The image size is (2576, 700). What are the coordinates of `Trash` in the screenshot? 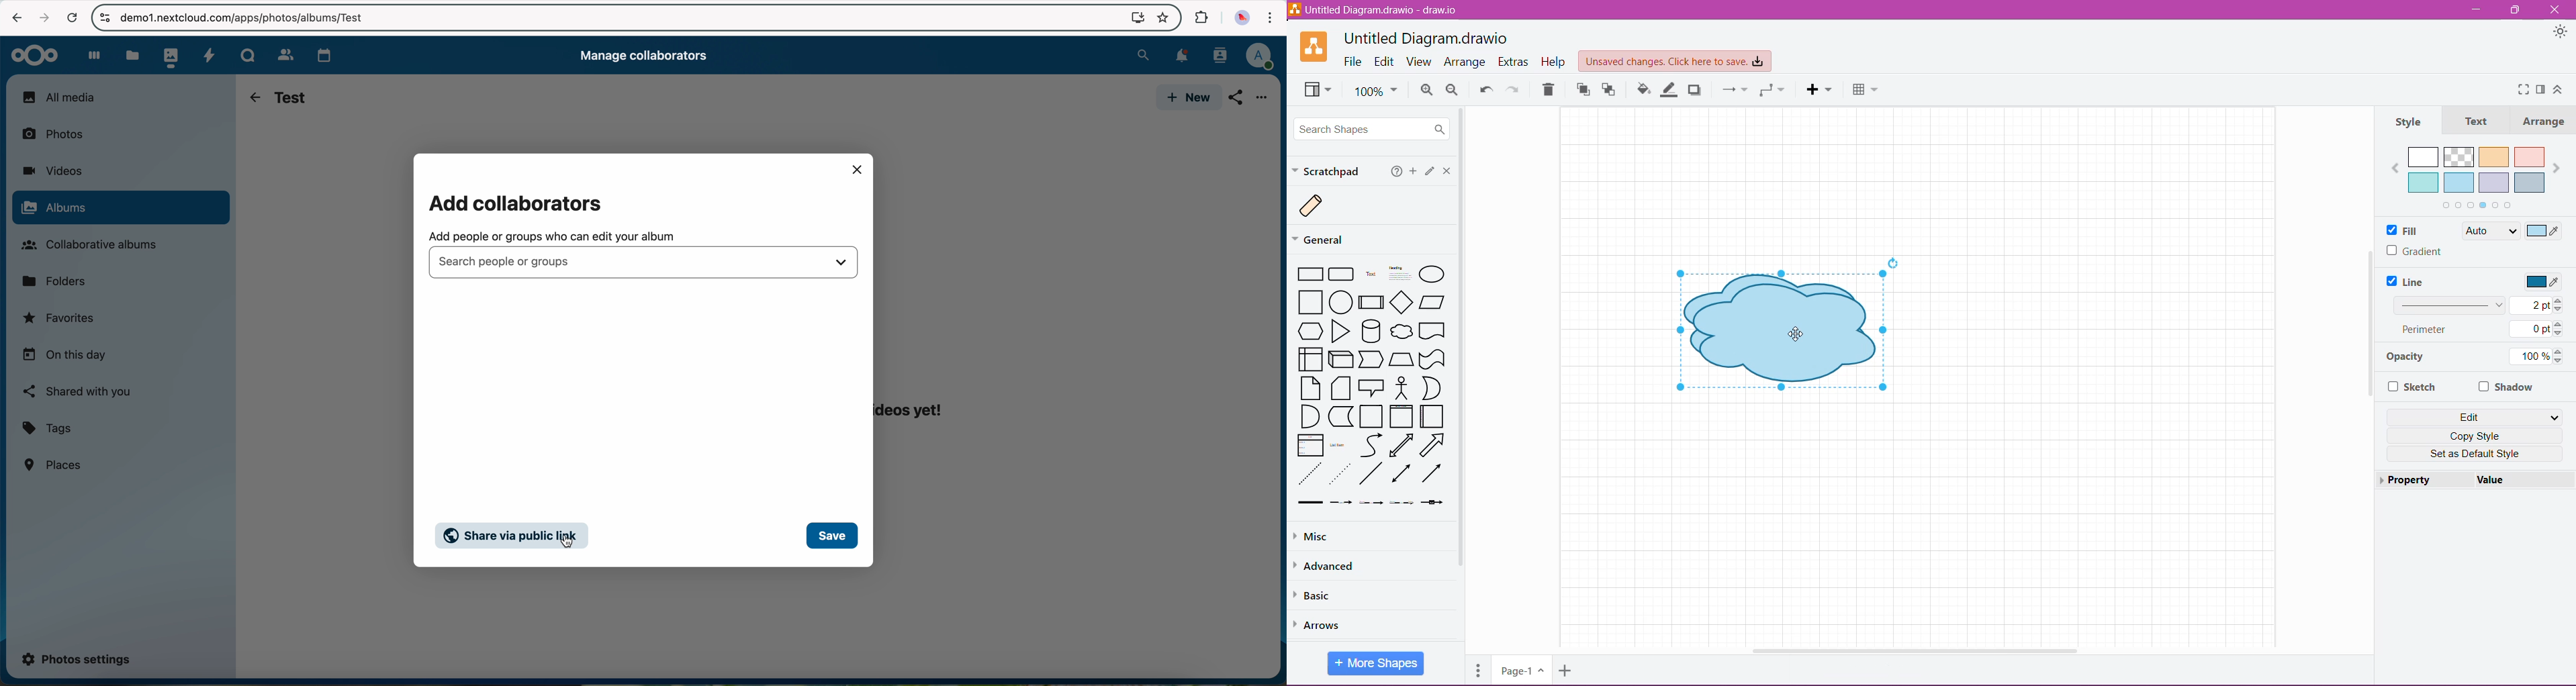 It's located at (1548, 91).